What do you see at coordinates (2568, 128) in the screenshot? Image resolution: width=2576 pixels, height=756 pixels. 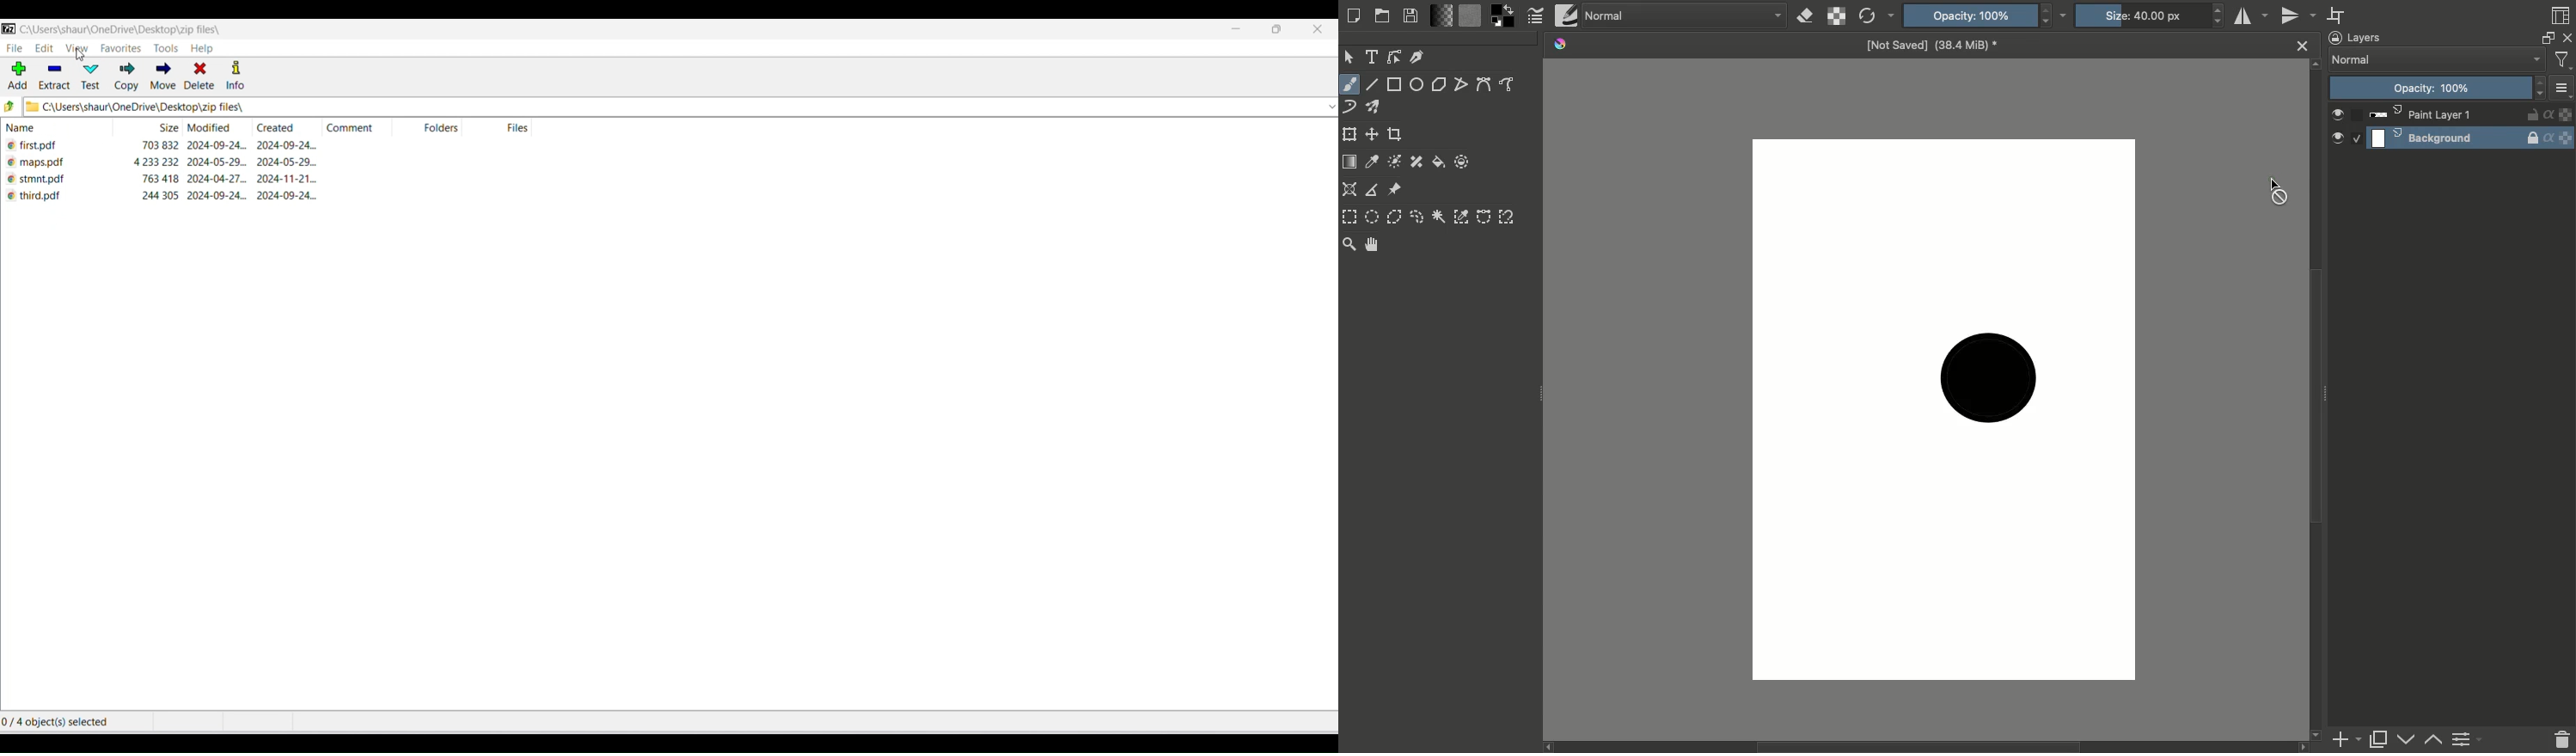 I see `Background` at bounding box center [2568, 128].